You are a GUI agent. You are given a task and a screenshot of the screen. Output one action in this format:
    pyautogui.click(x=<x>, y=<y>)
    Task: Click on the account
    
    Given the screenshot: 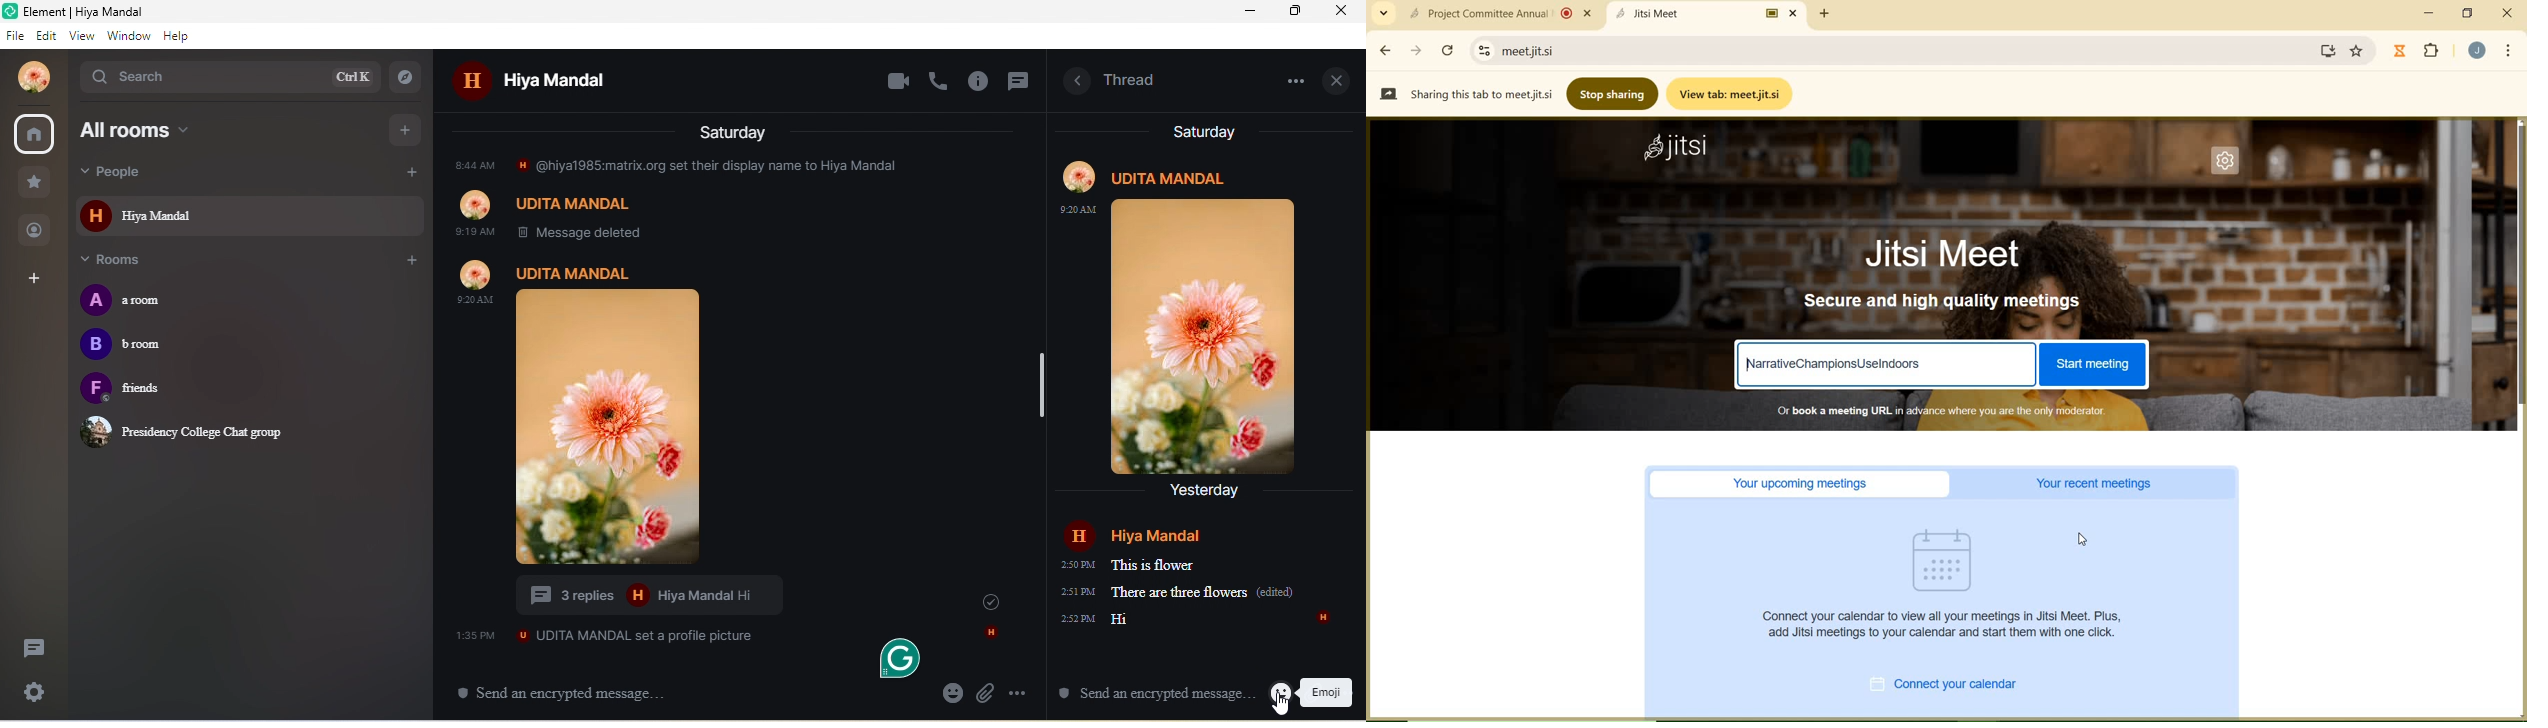 What is the action you would take?
    pyautogui.click(x=2479, y=50)
    